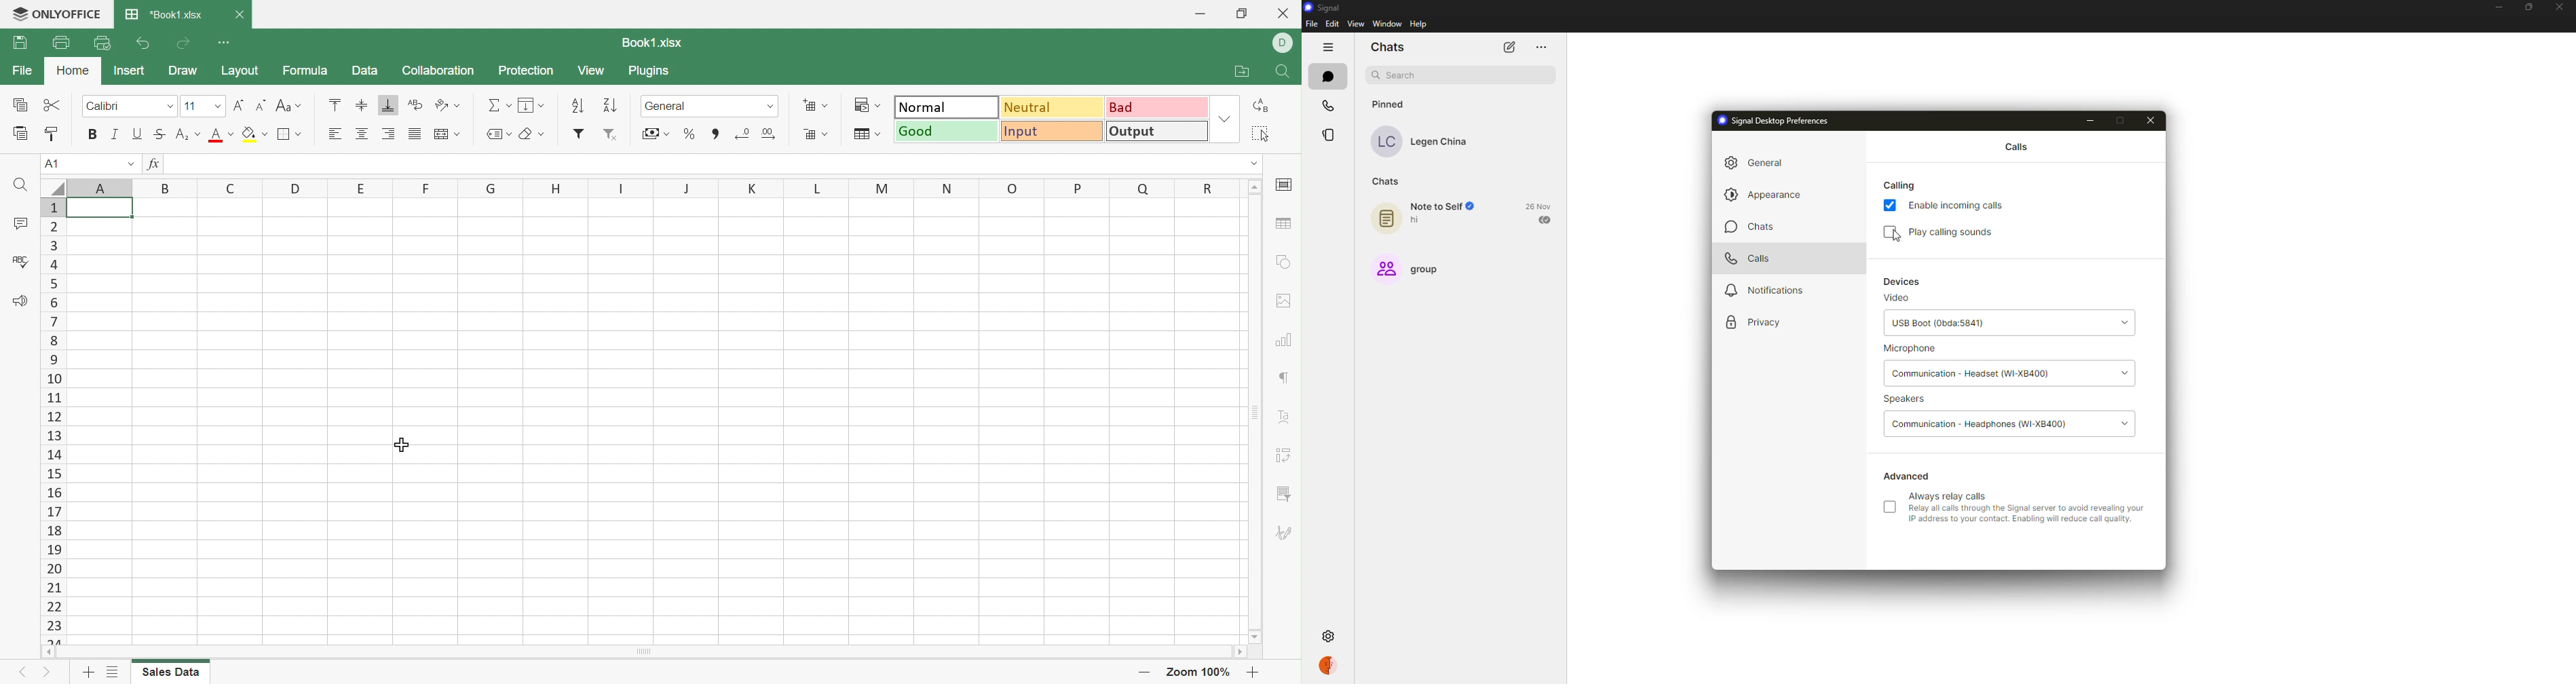  Describe the element at coordinates (866, 104) in the screenshot. I see `Conditional formatting` at that location.